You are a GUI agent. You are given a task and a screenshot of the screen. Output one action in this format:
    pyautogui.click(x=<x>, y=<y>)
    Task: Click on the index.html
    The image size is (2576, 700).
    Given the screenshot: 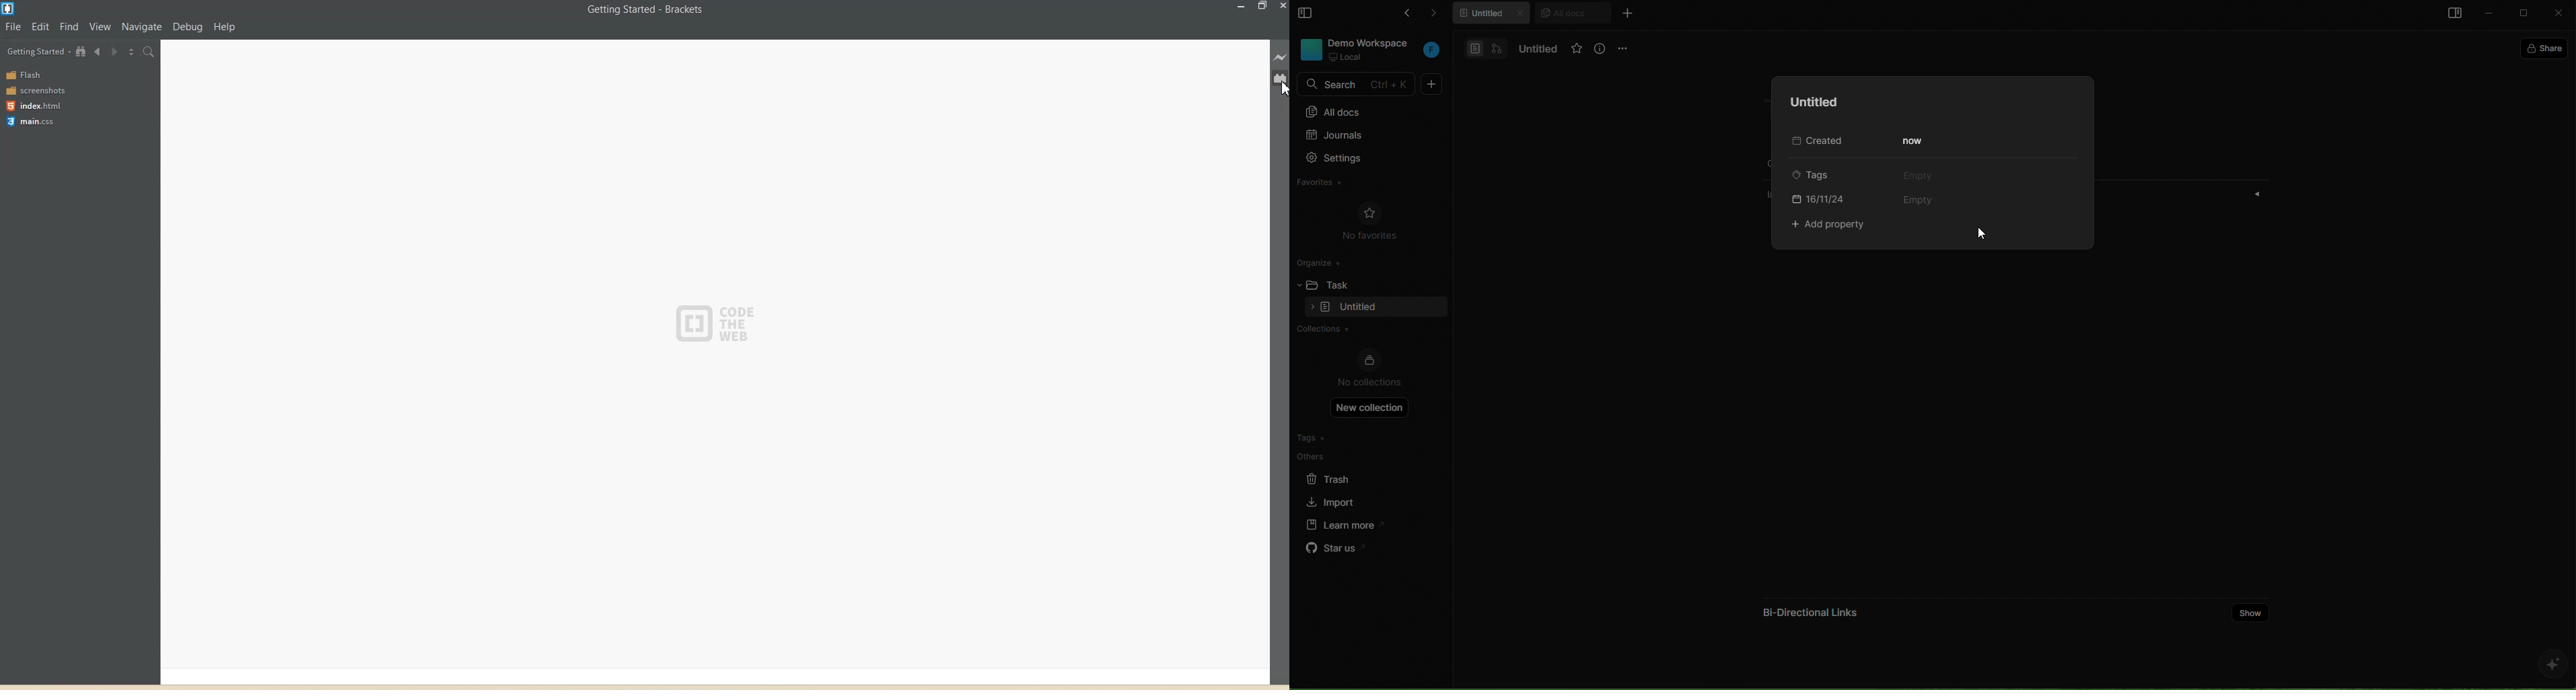 What is the action you would take?
    pyautogui.click(x=33, y=105)
    